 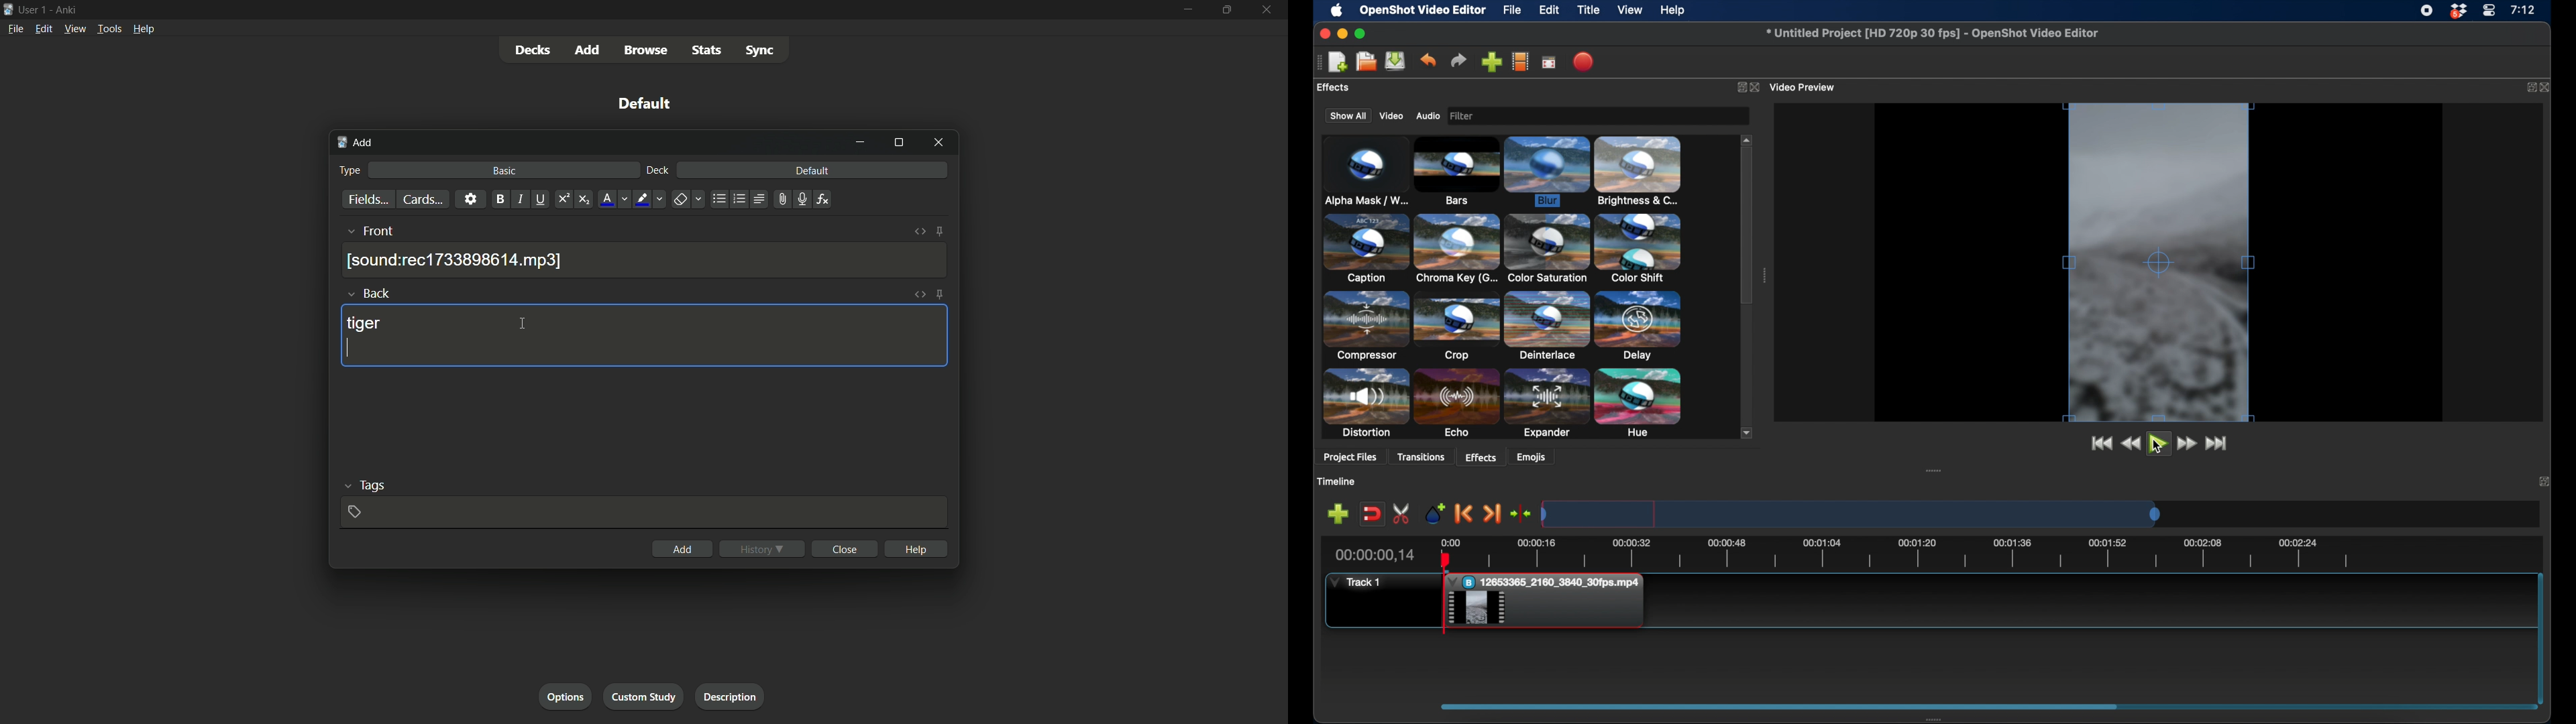 I want to click on record audio, so click(x=799, y=200).